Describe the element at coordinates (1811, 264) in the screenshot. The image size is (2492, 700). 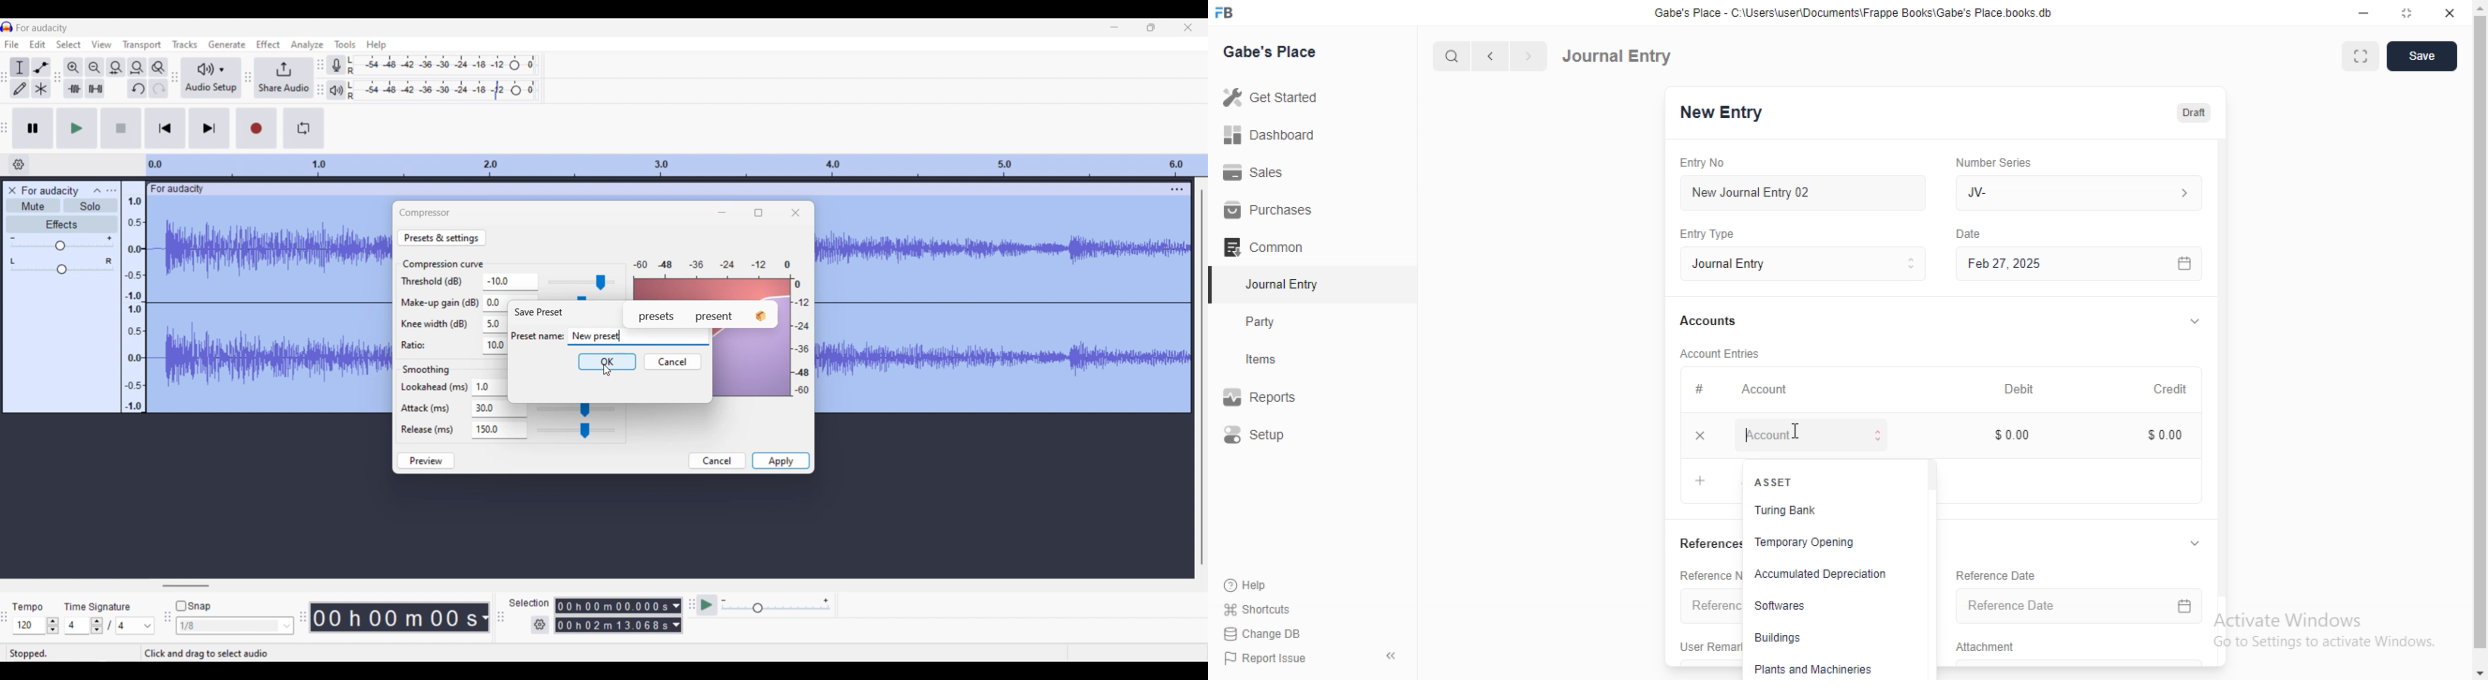
I see `Journal Entry` at that location.